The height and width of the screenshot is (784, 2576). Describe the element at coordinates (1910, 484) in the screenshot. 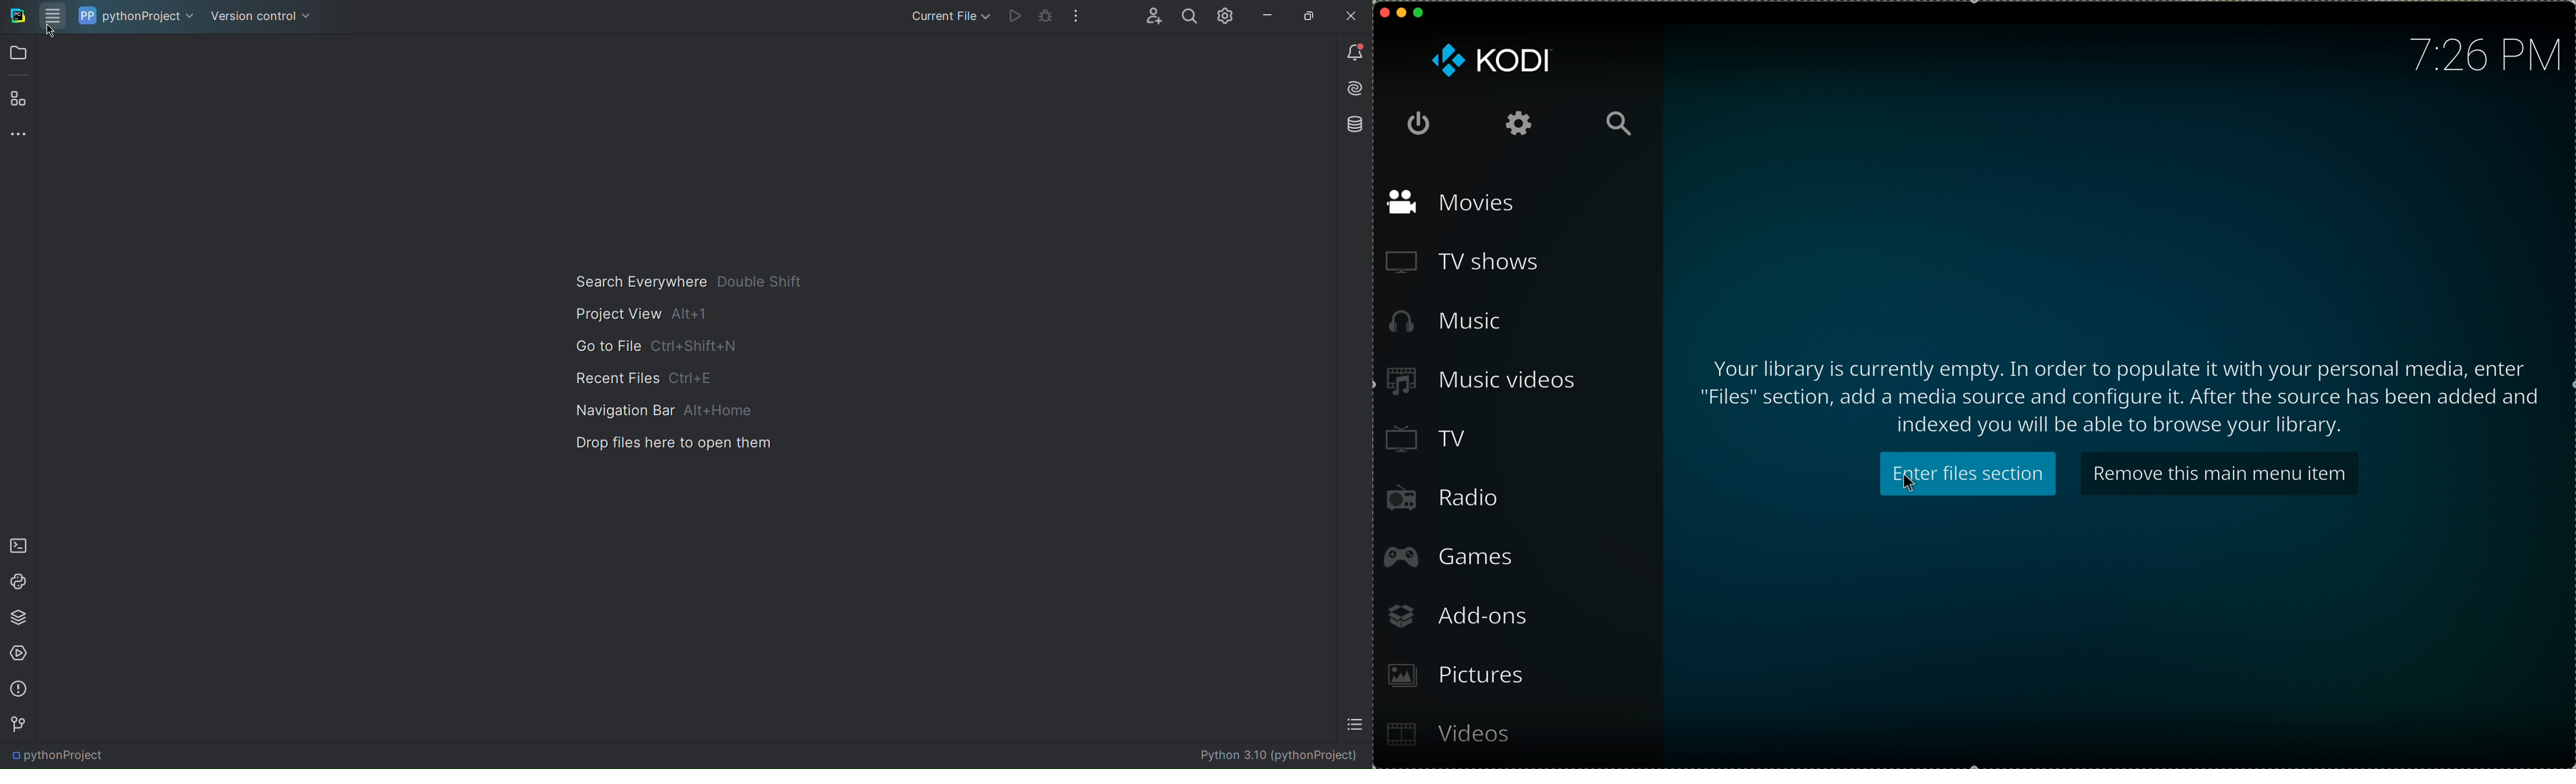

I see `cursor` at that location.